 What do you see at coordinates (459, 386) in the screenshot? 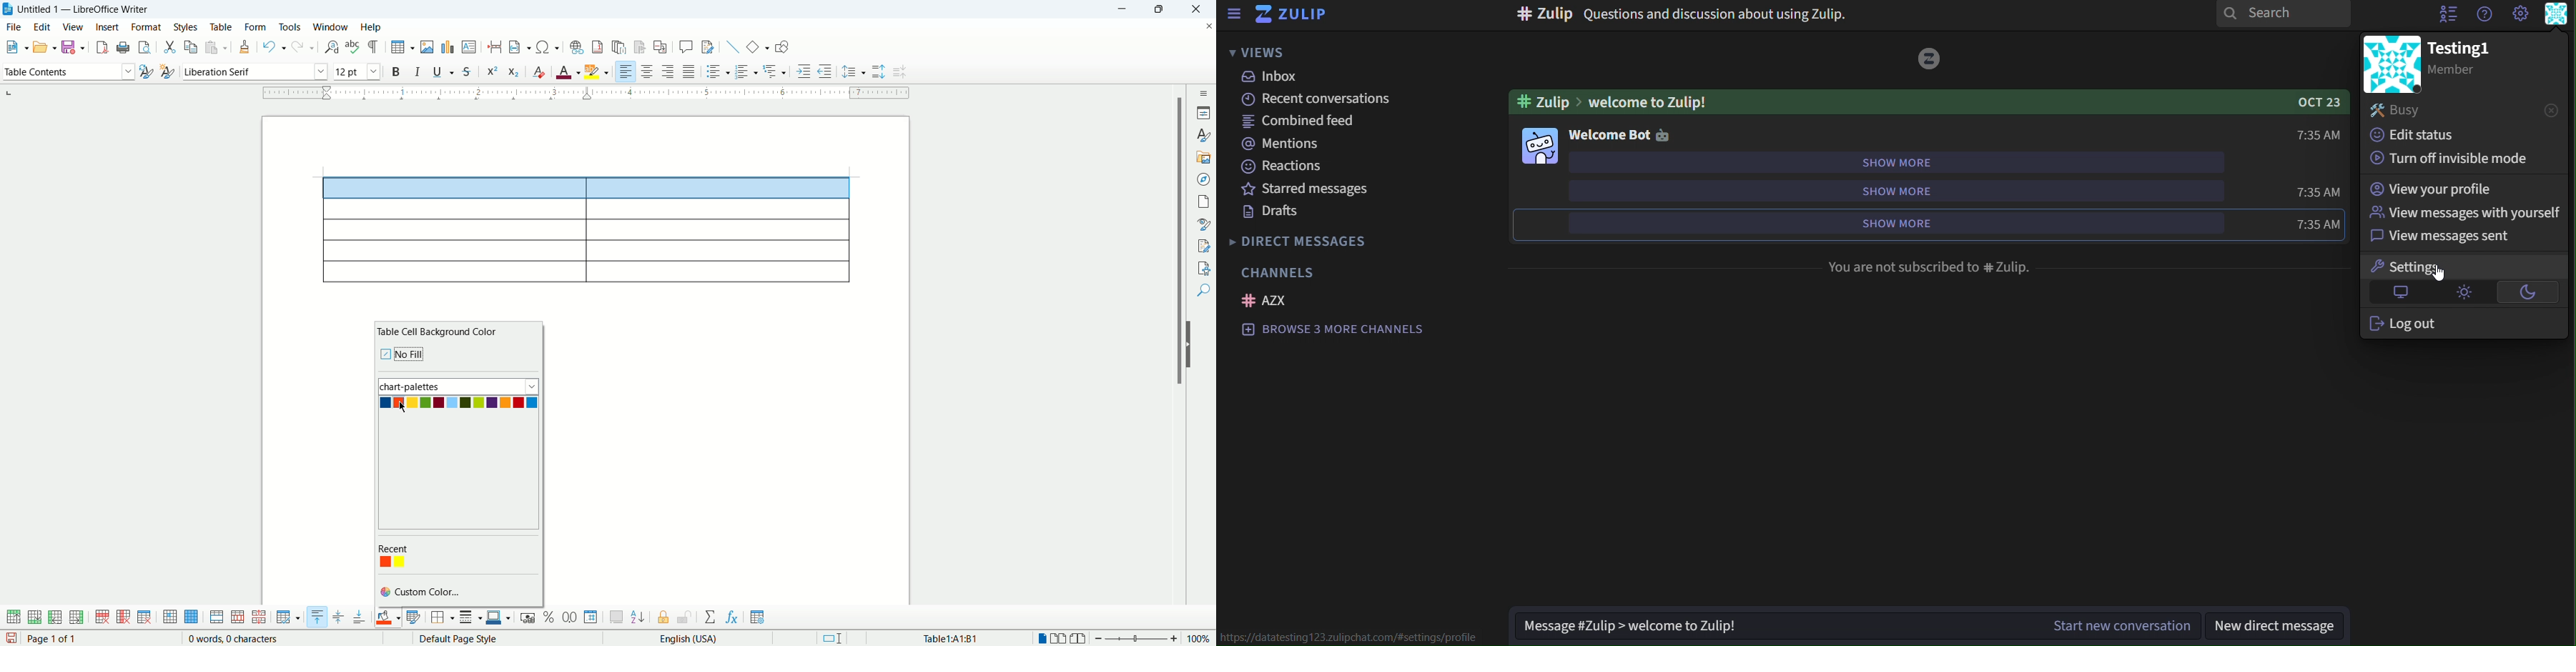
I see `chart palettes` at bounding box center [459, 386].